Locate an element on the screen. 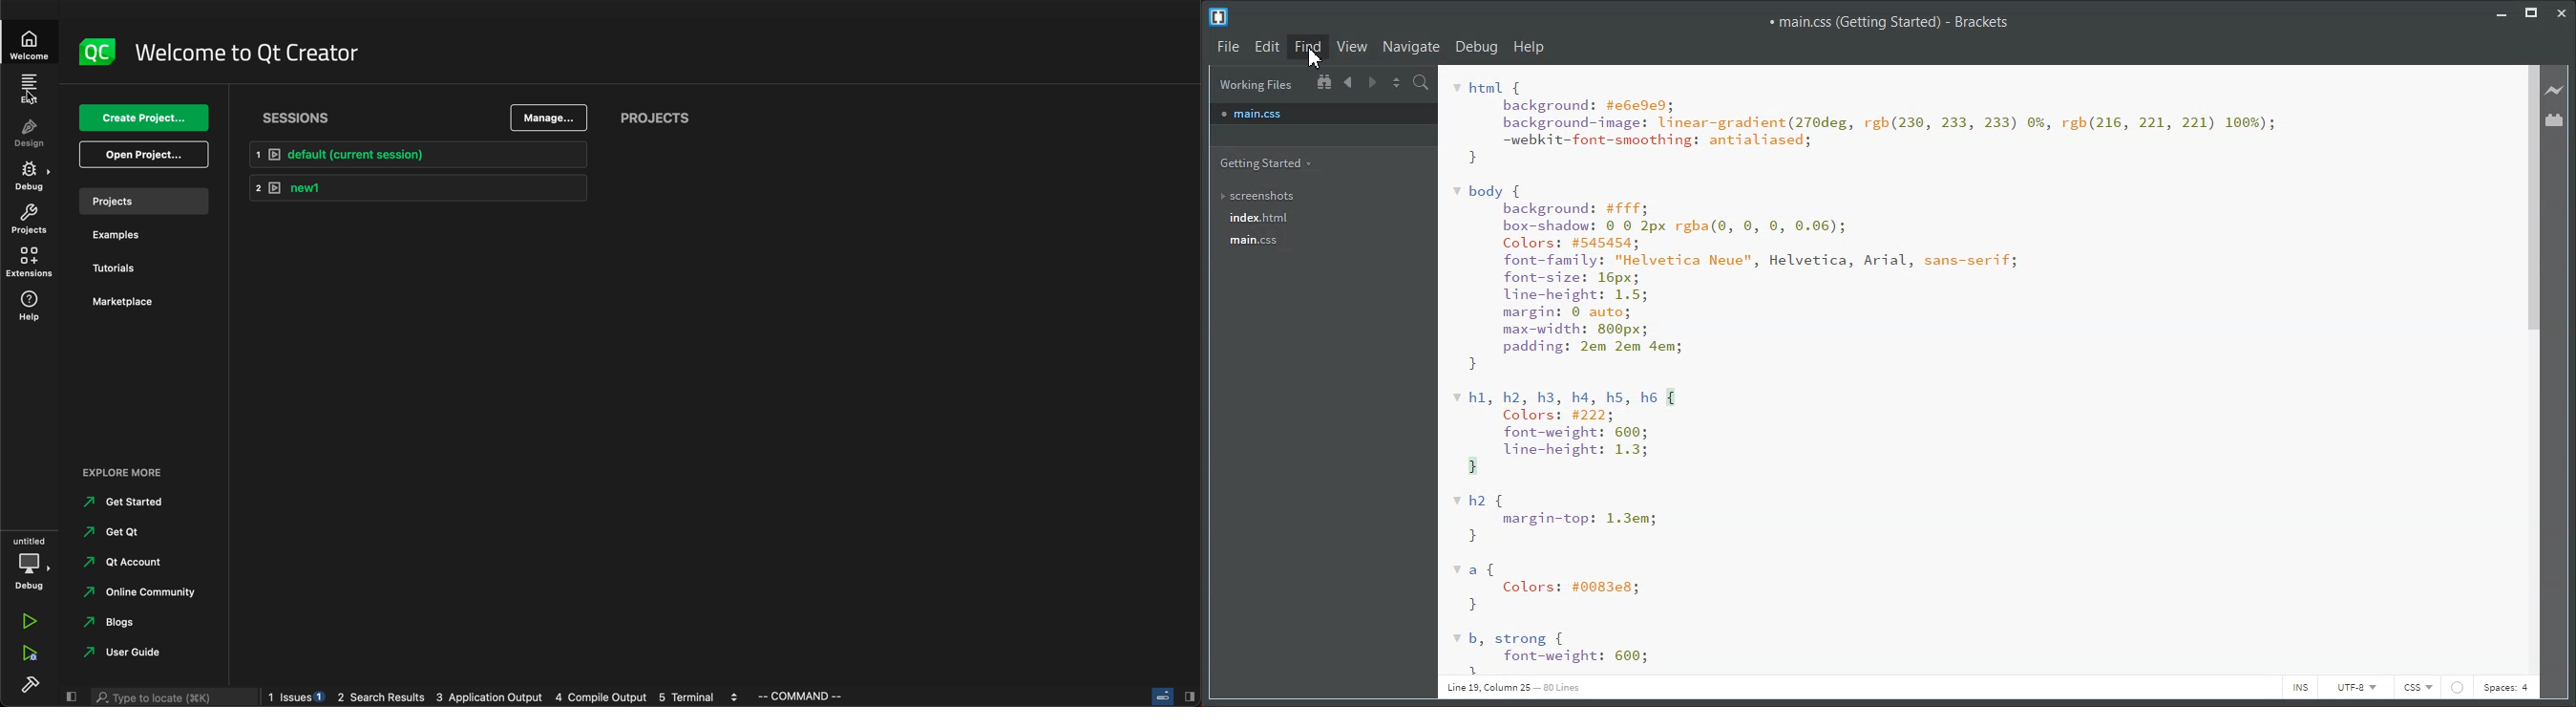 The height and width of the screenshot is (728, 2576). Working Files is located at coordinates (1256, 85).